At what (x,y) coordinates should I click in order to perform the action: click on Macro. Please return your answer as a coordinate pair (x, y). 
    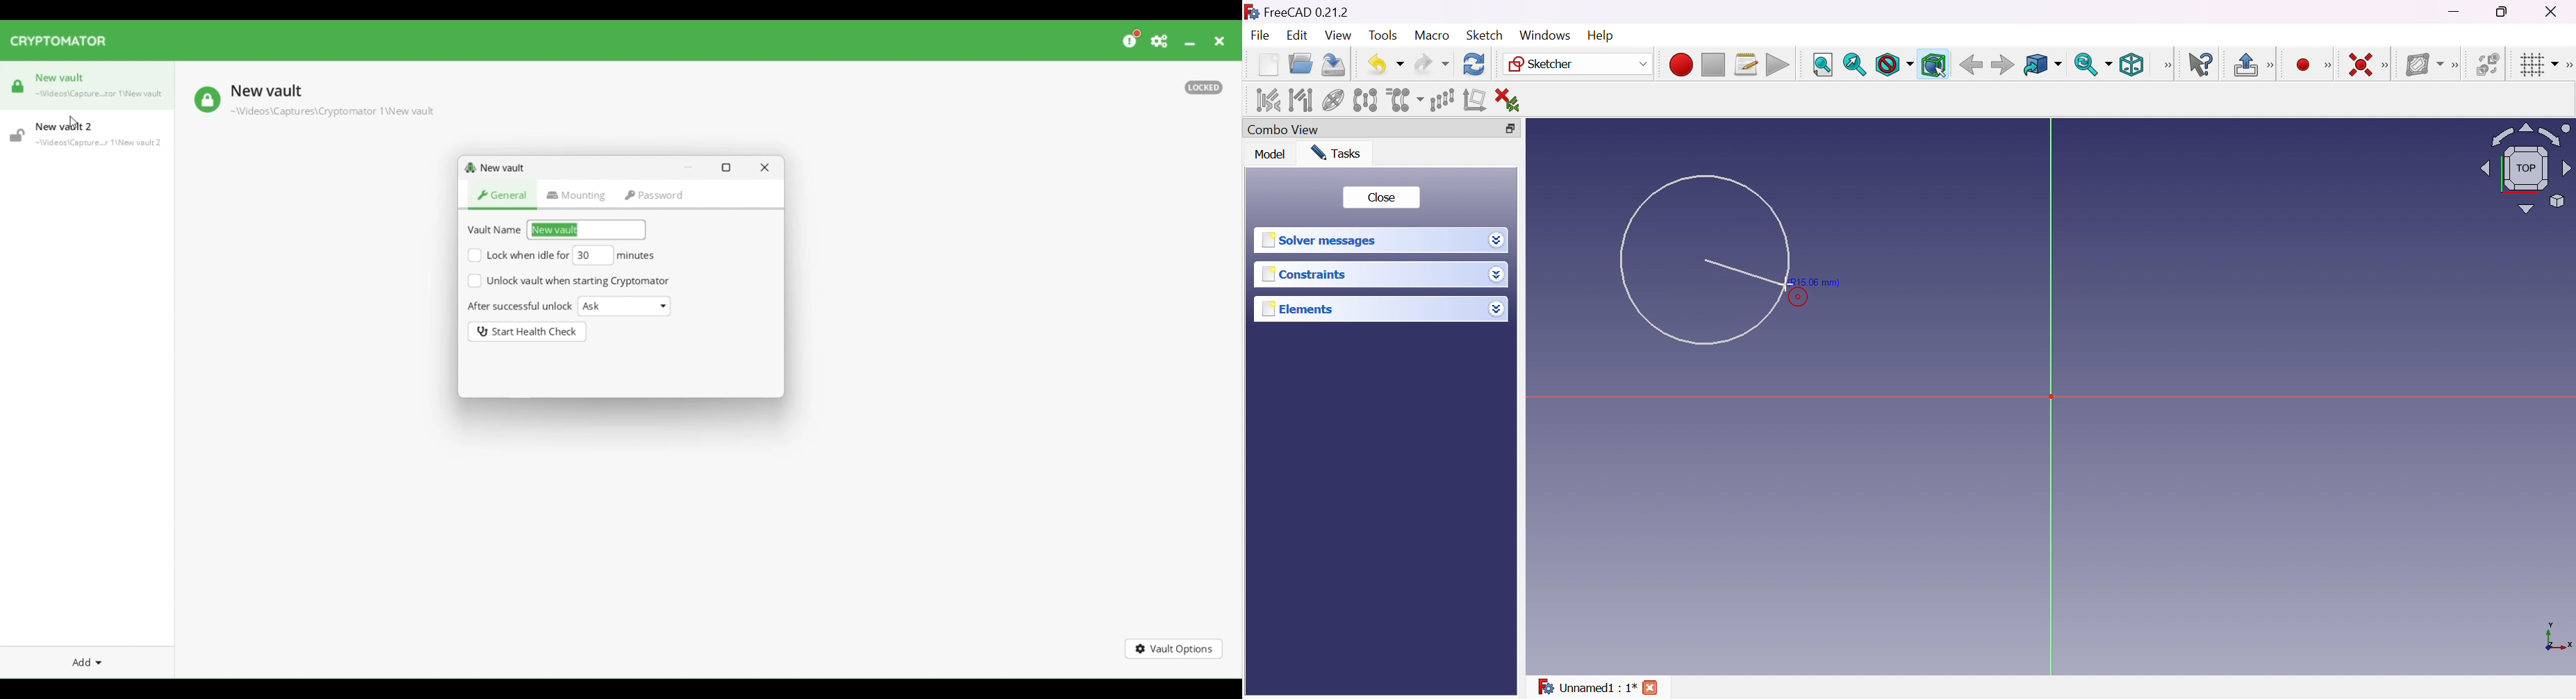
    Looking at the image, I should click on (1433, 35).